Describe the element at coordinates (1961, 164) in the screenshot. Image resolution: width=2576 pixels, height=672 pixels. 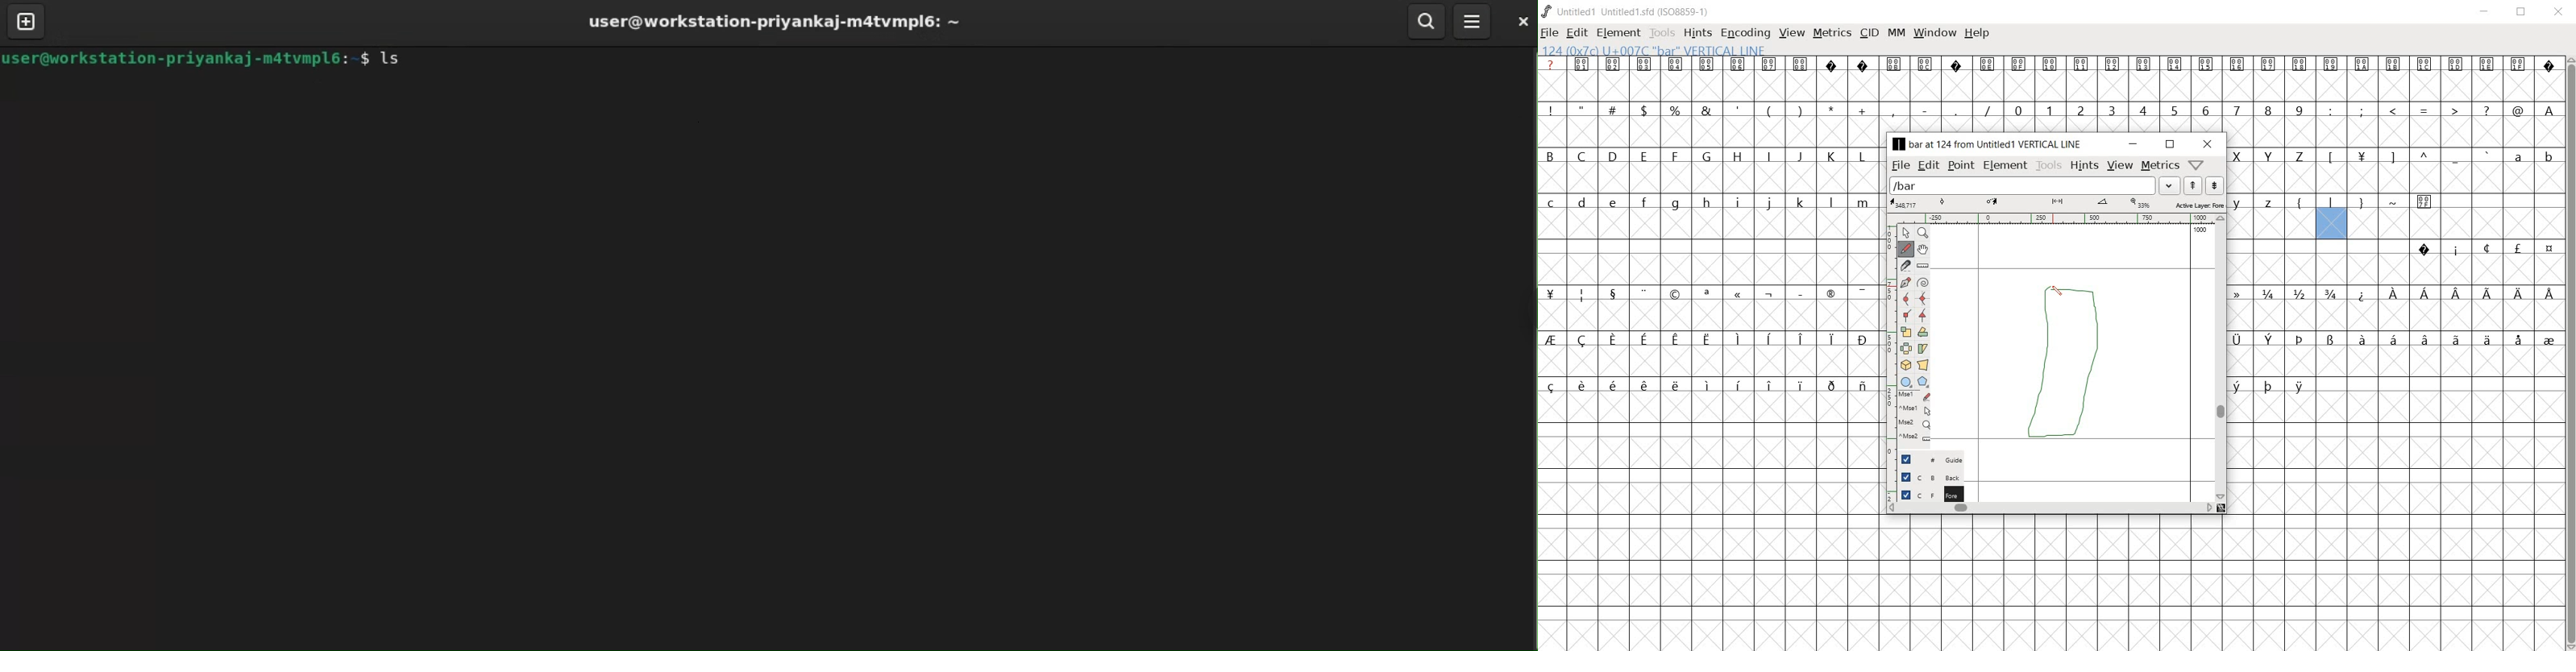
I see `point` at that location.